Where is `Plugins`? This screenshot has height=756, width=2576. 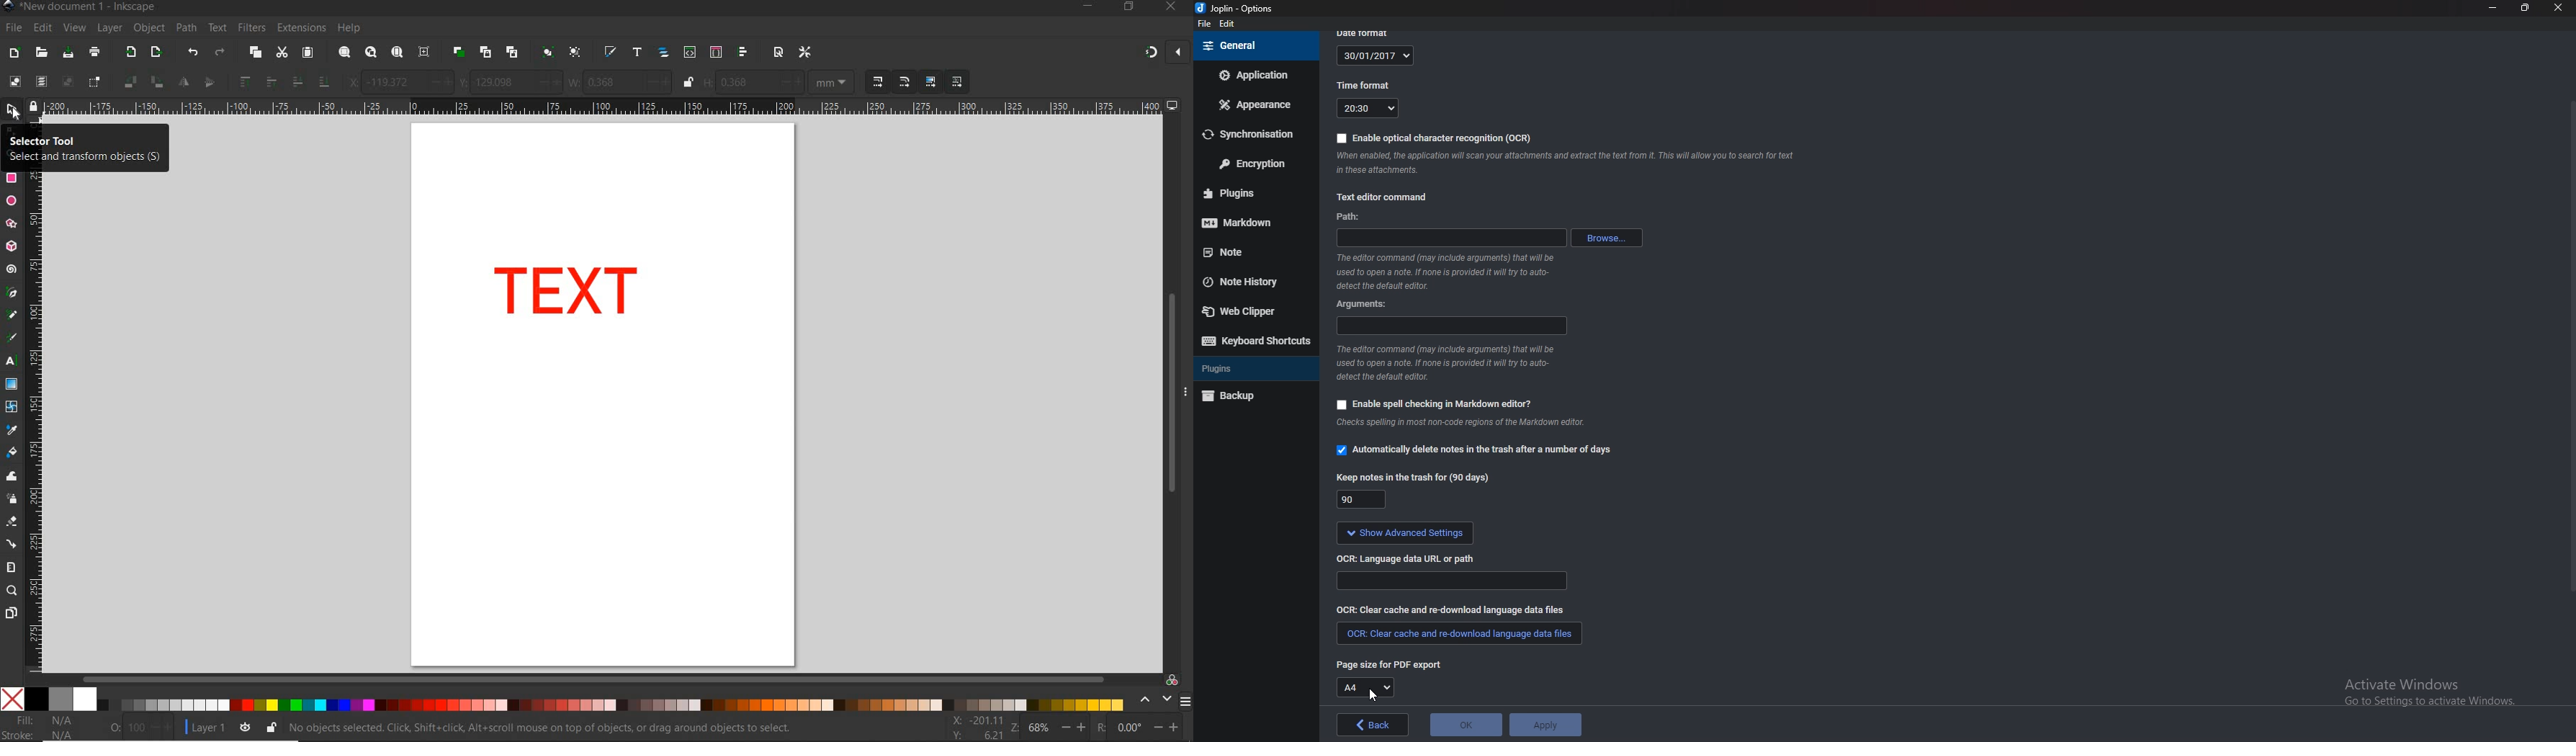
Plugins is located at coordinates (1246, 368).